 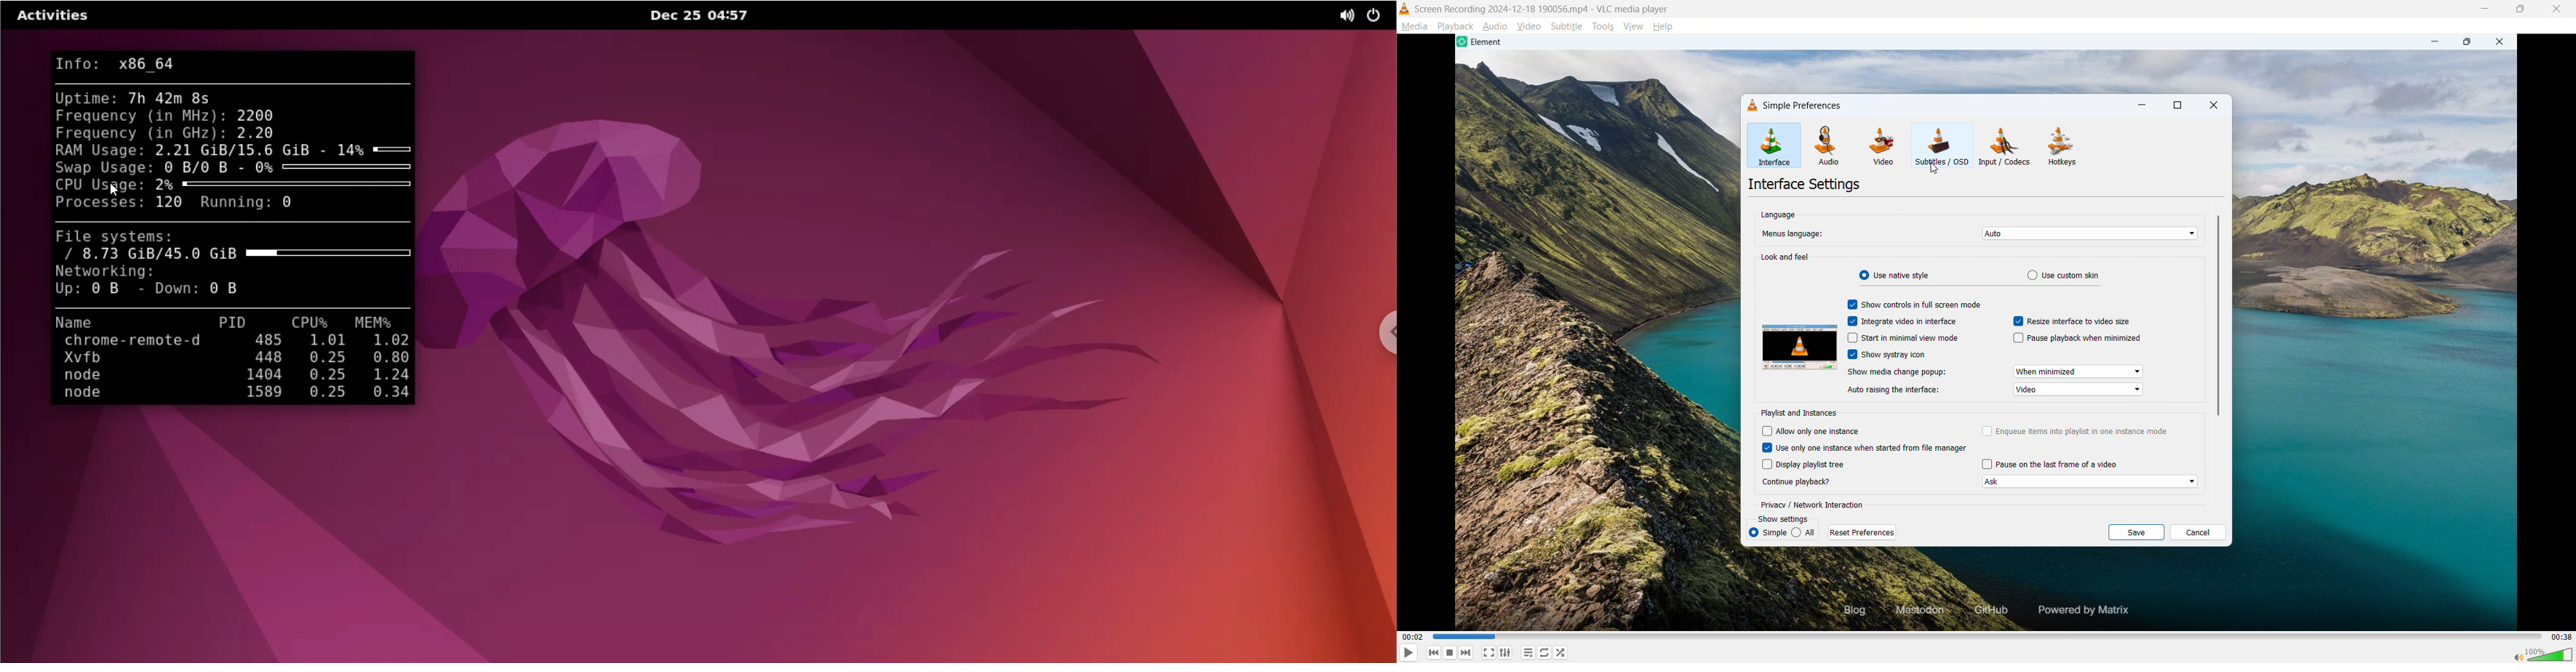 I want to click on time bar, so click(x=1985, y=637).